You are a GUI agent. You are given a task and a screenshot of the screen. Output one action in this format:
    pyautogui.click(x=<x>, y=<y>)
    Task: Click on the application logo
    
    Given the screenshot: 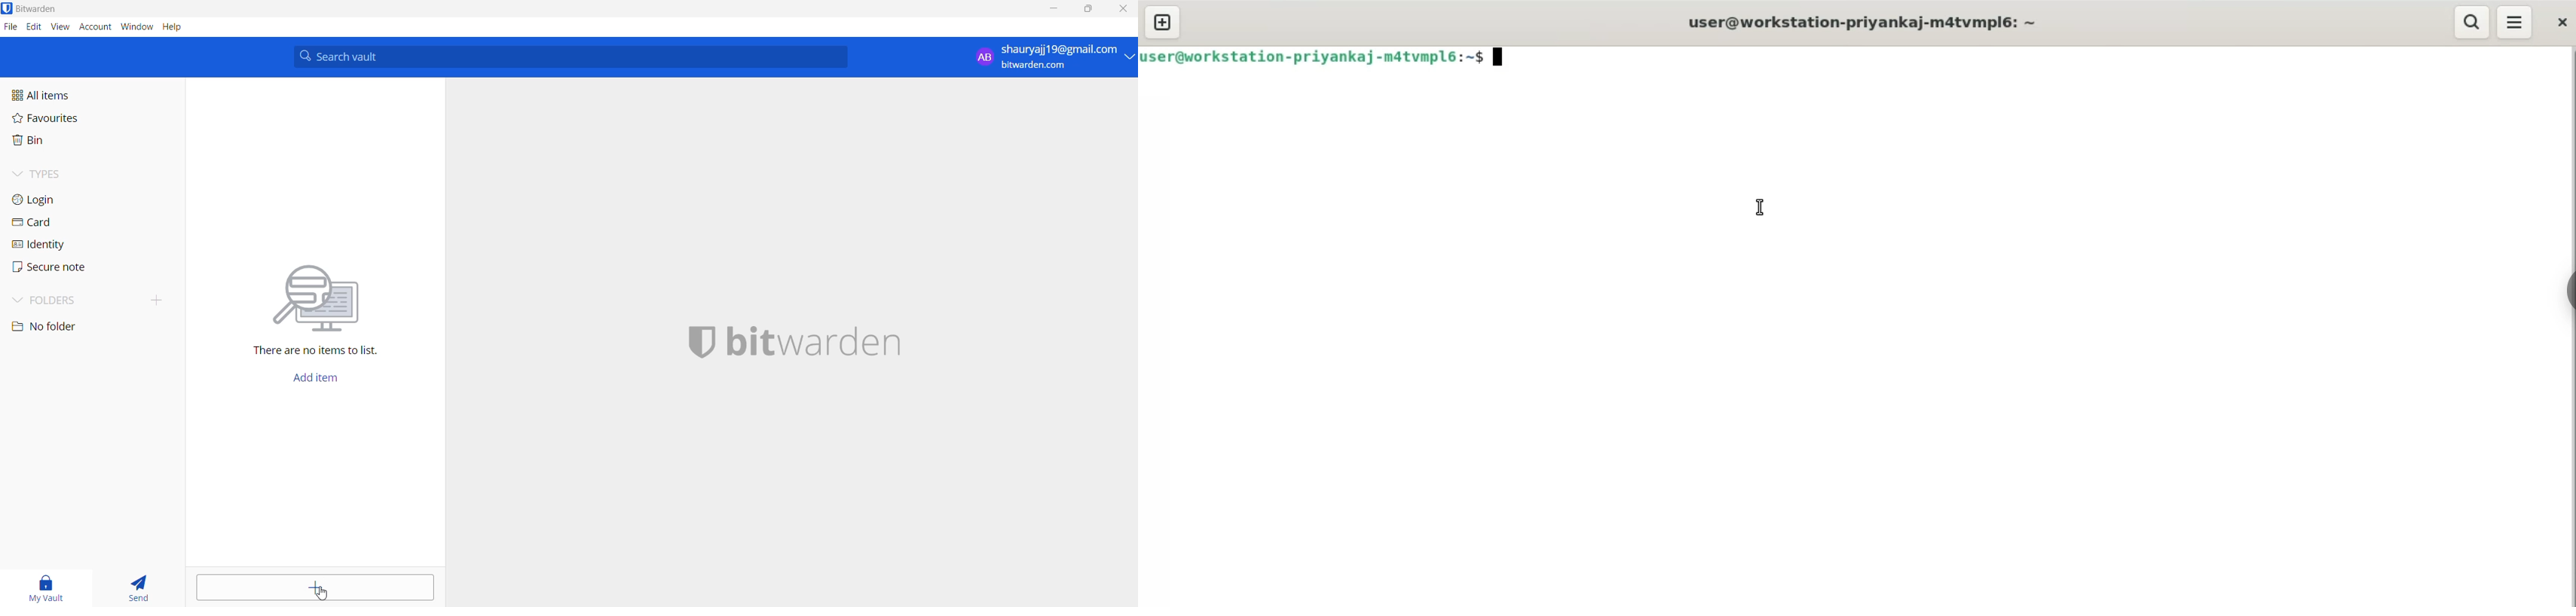 What is the action you would take?
    pyautogui.click(x=695, y=340)
    